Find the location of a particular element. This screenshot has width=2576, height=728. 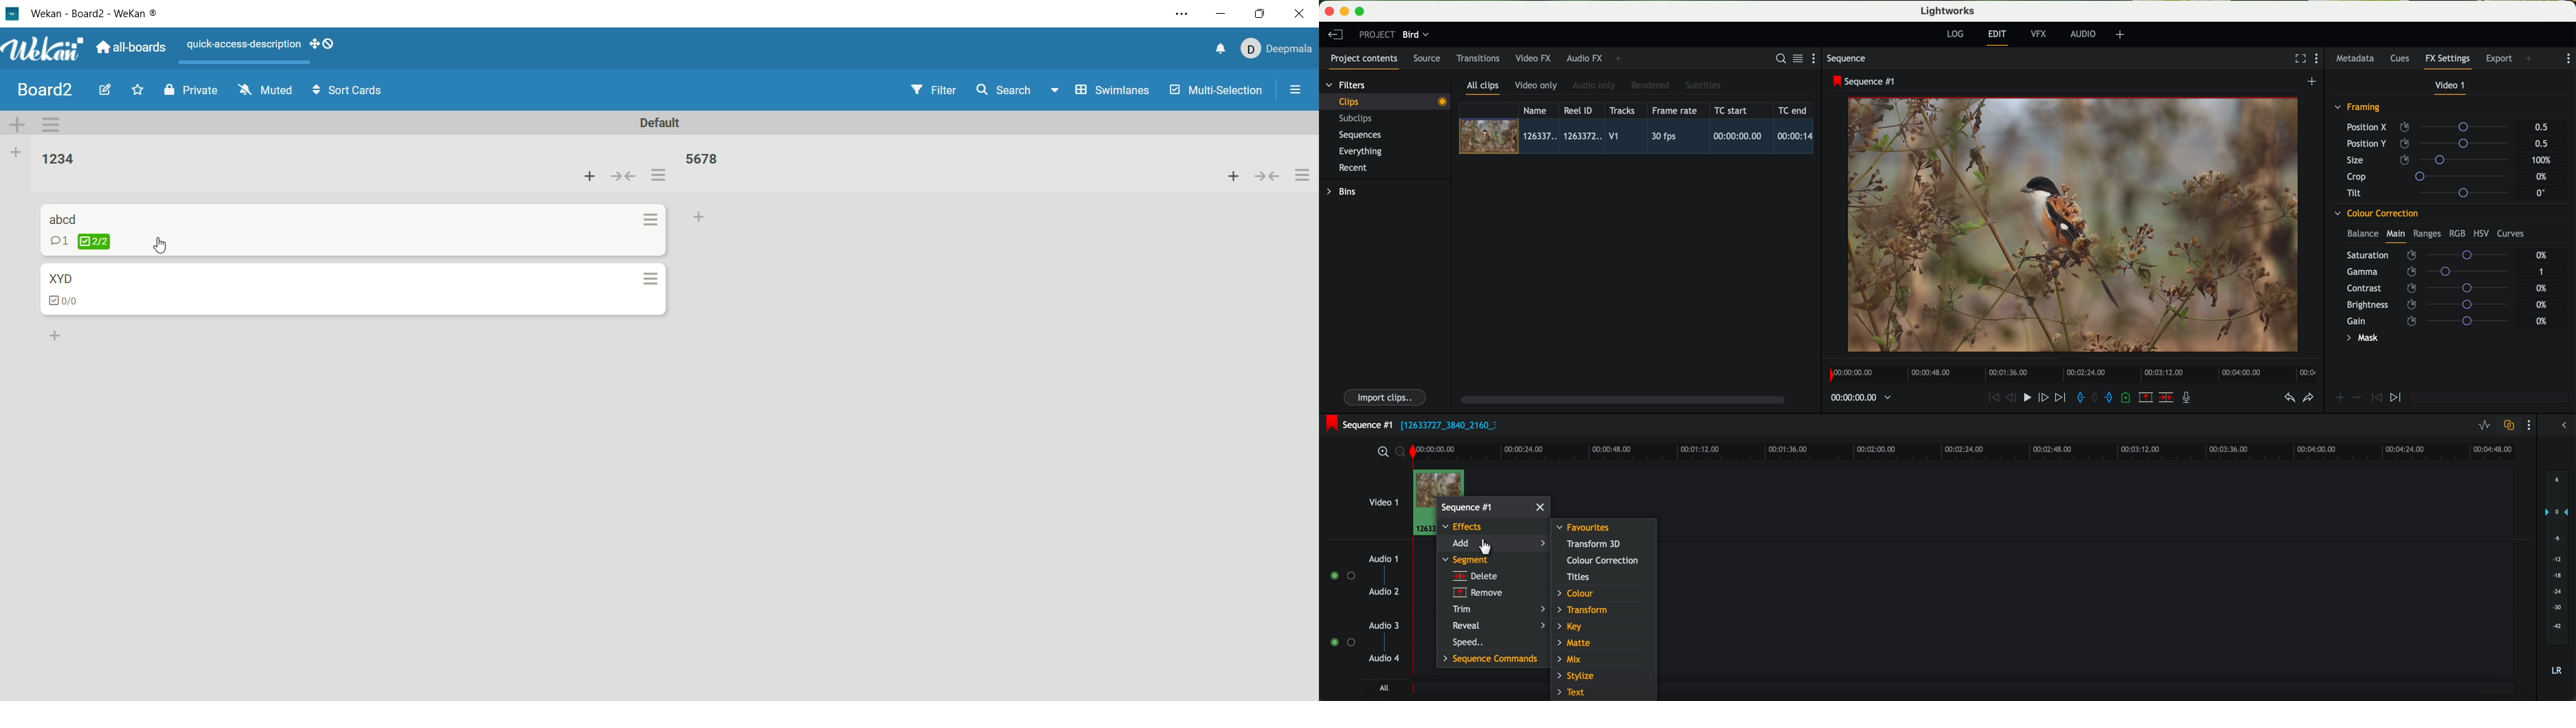

key is located at coordinates (1571, 627).